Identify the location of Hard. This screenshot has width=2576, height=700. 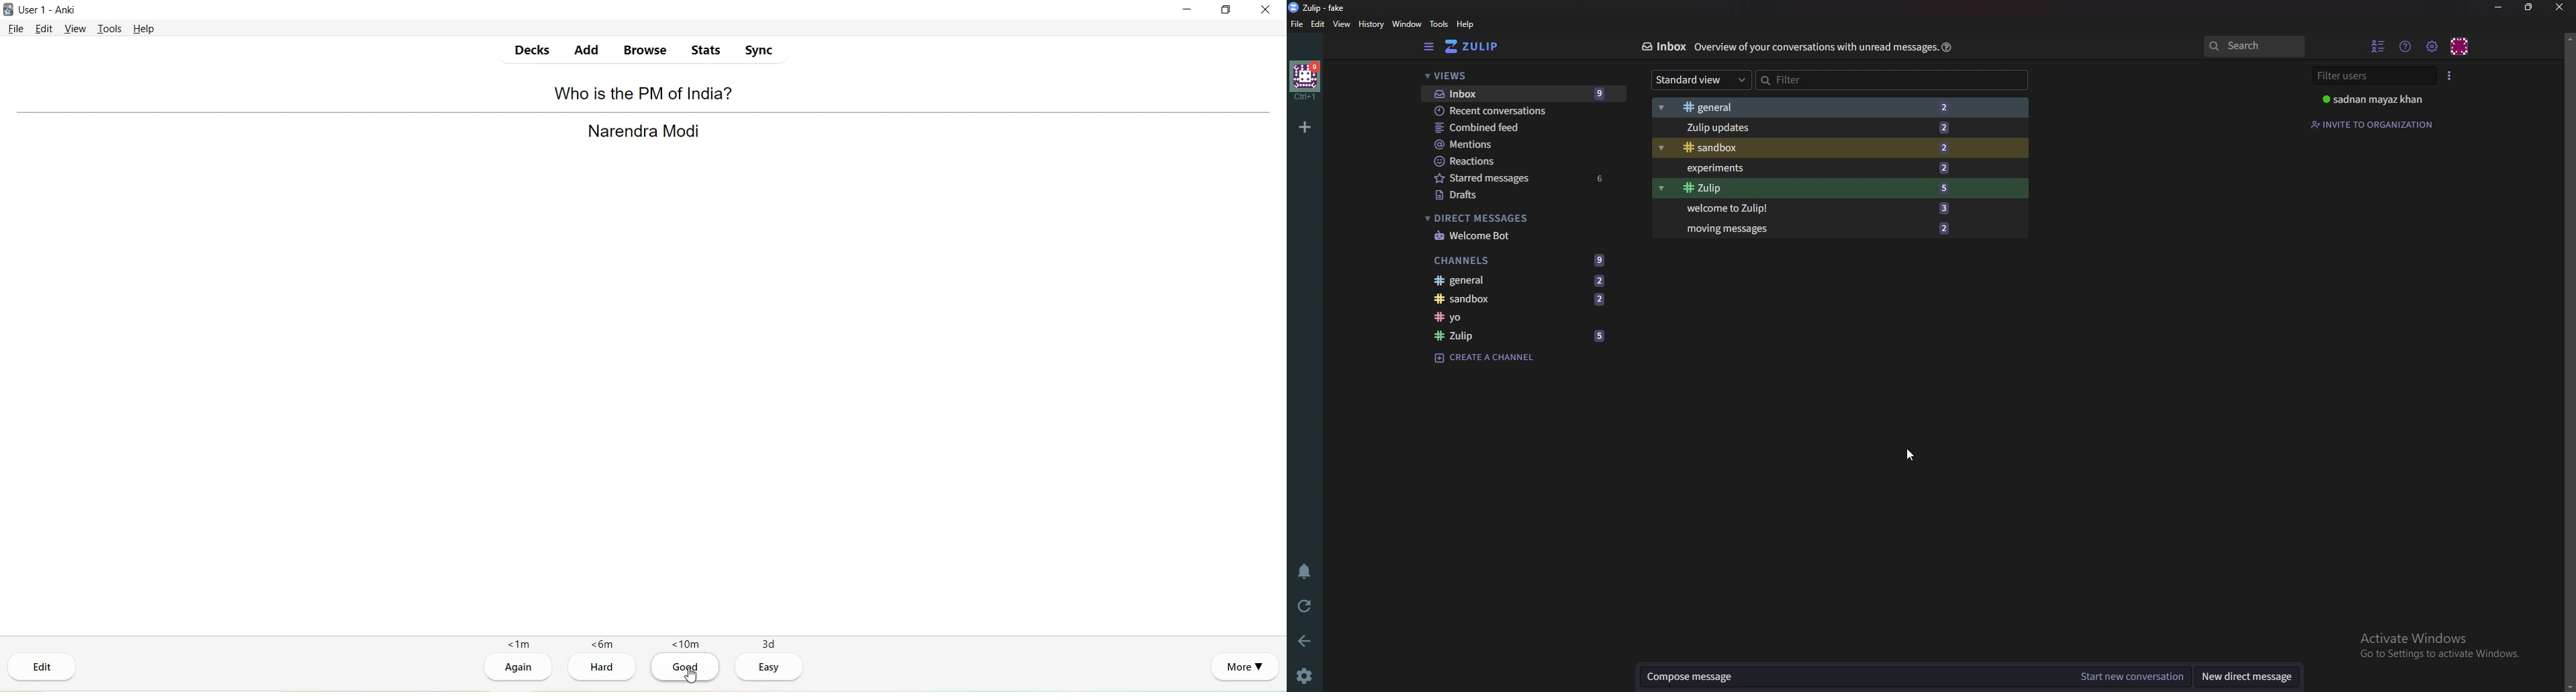
(601, 669).